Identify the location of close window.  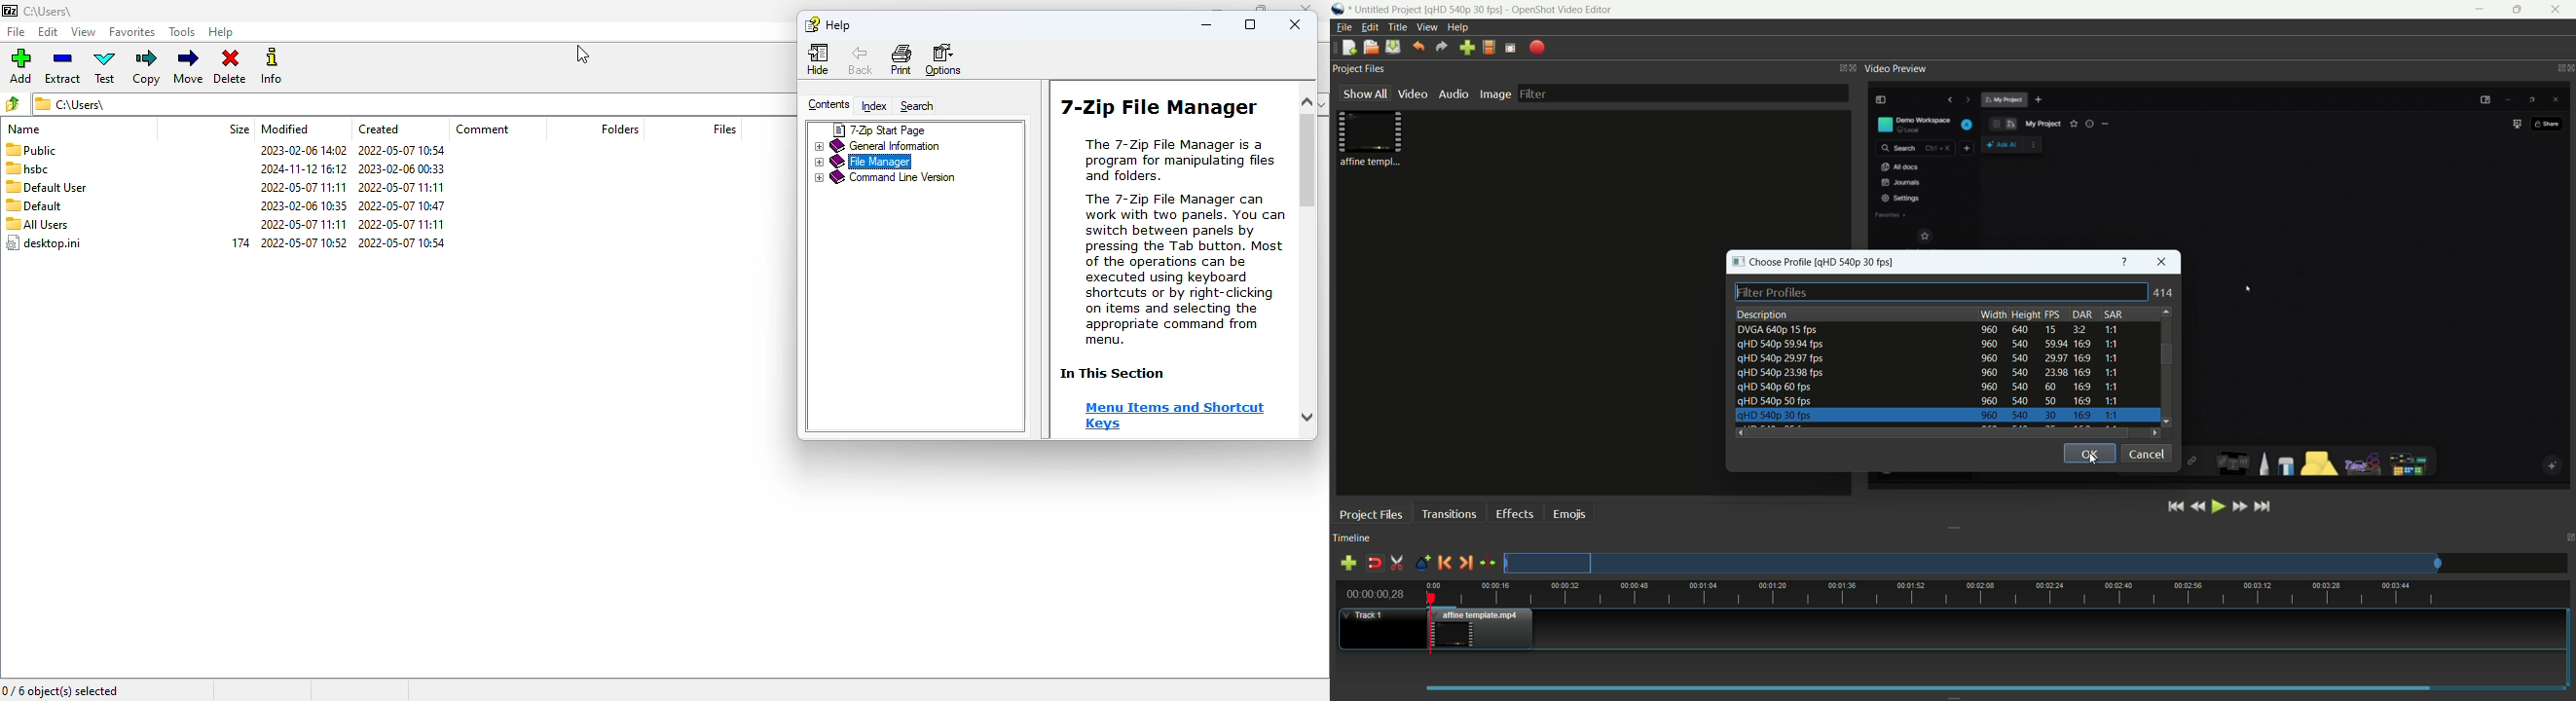
(2162, 262).